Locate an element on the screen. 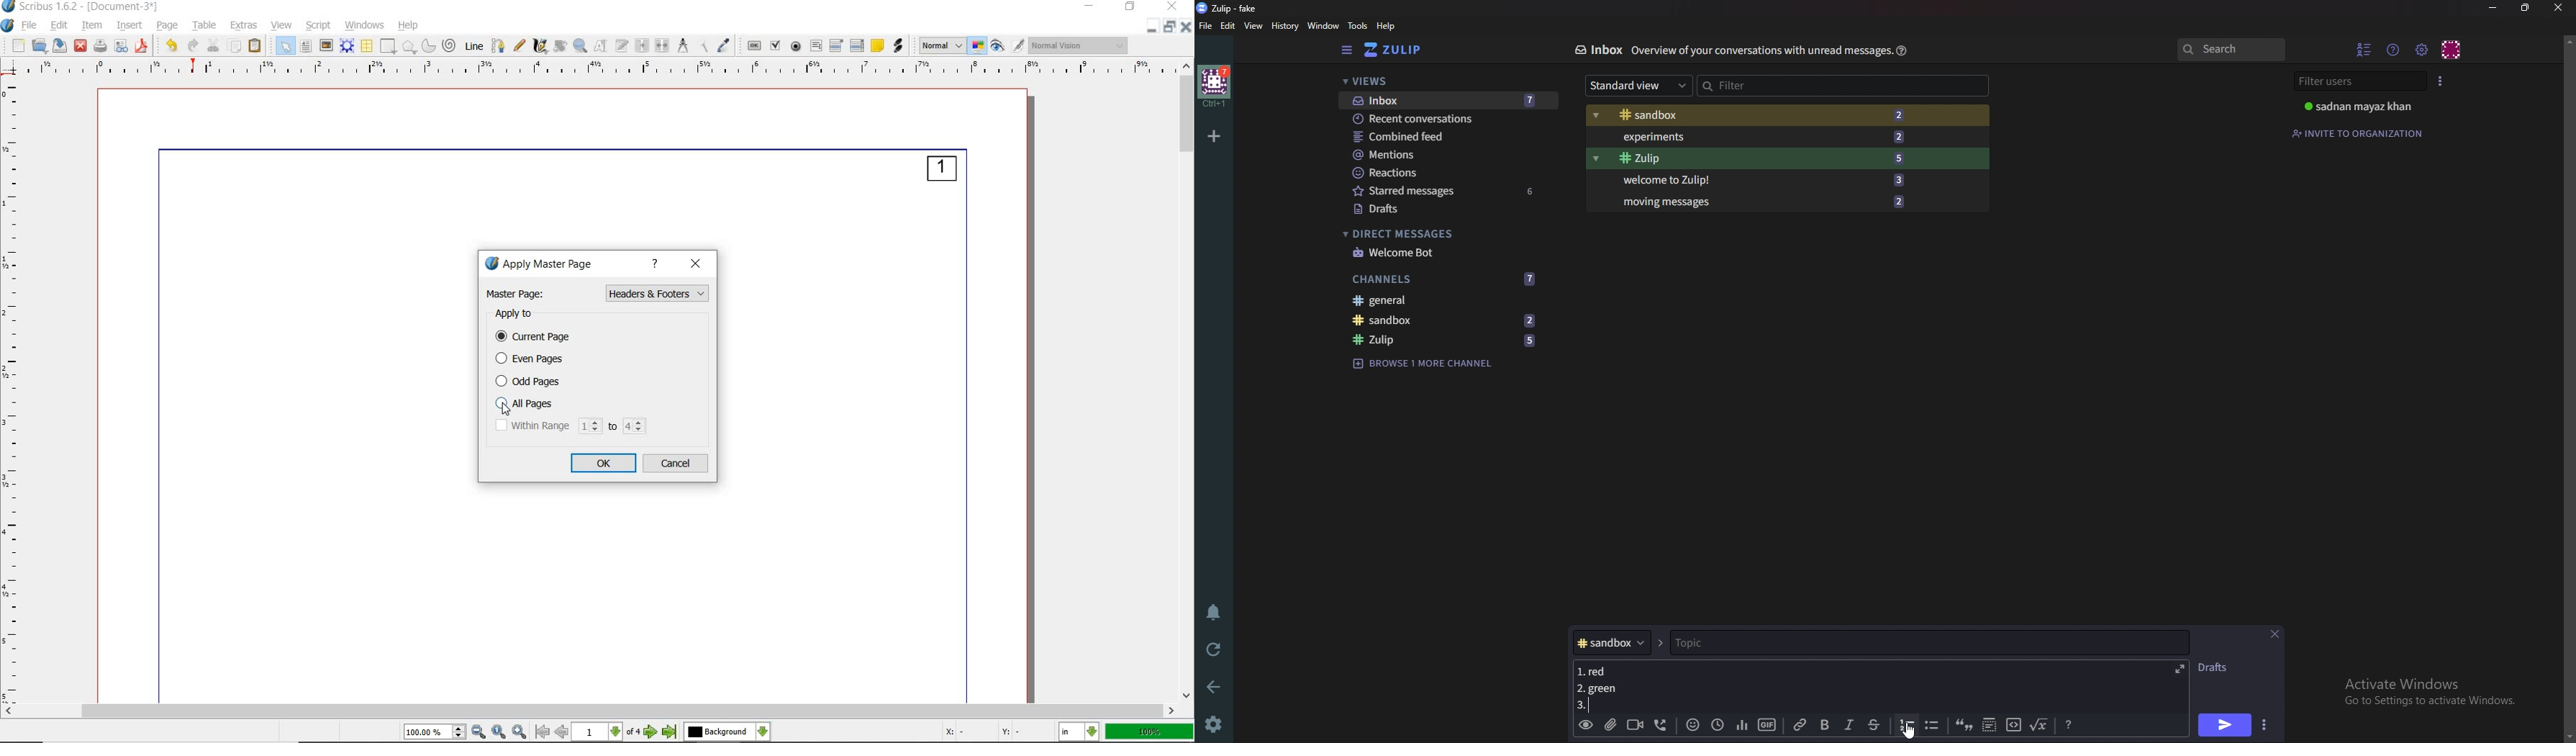 The width and height of the screenshot is (2576, 756). preflight verifier is located at coordinates (122, 46).